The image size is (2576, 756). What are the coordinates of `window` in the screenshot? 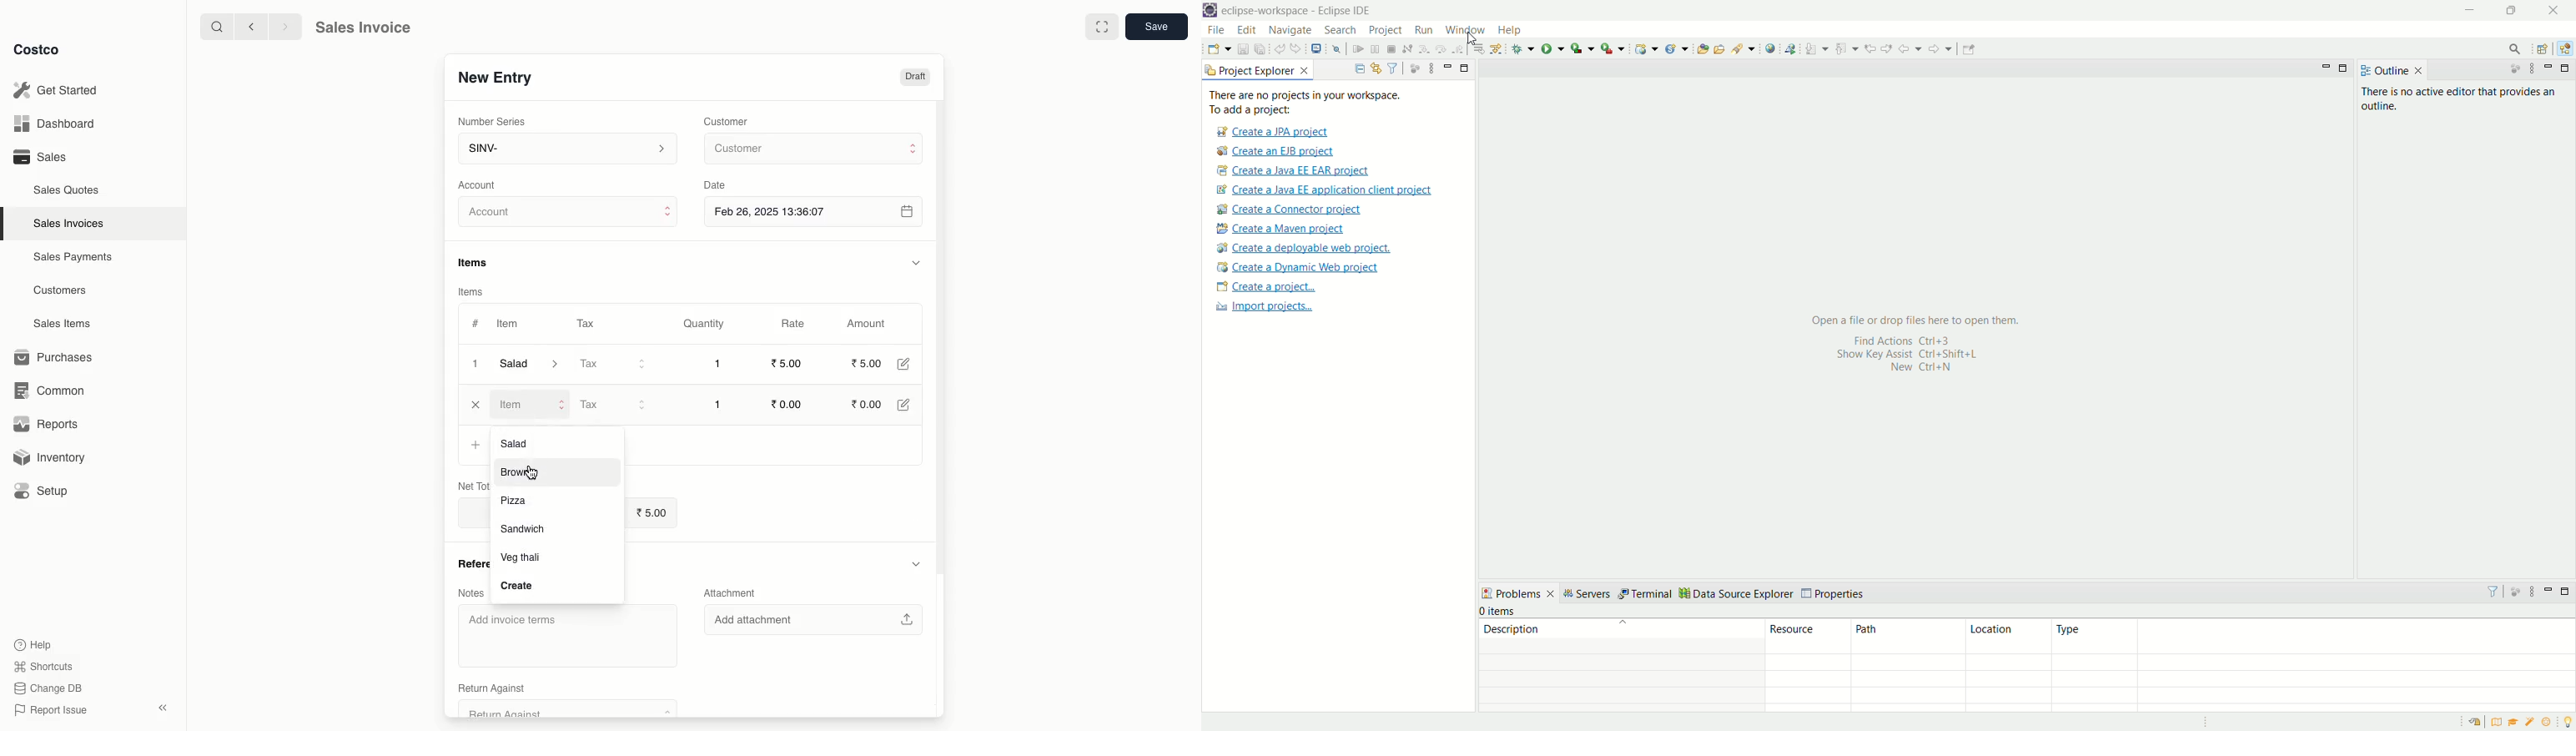 It's located at (1468, 28).